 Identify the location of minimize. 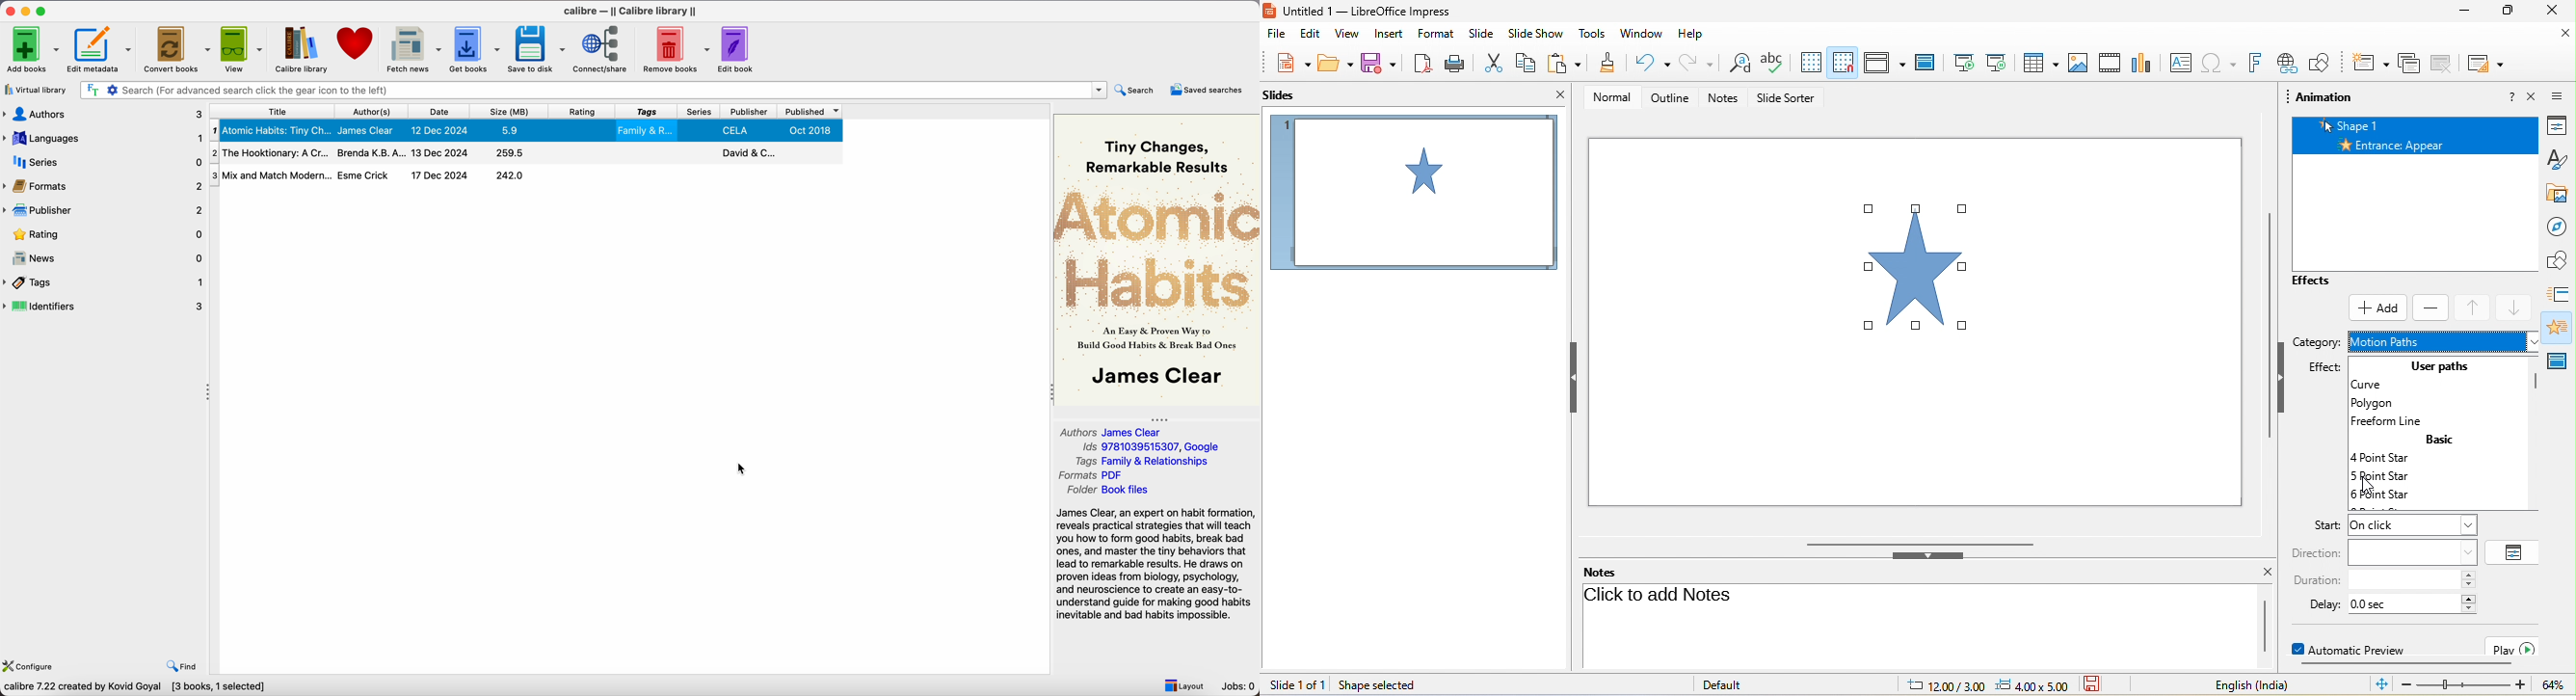
(2467, 10).